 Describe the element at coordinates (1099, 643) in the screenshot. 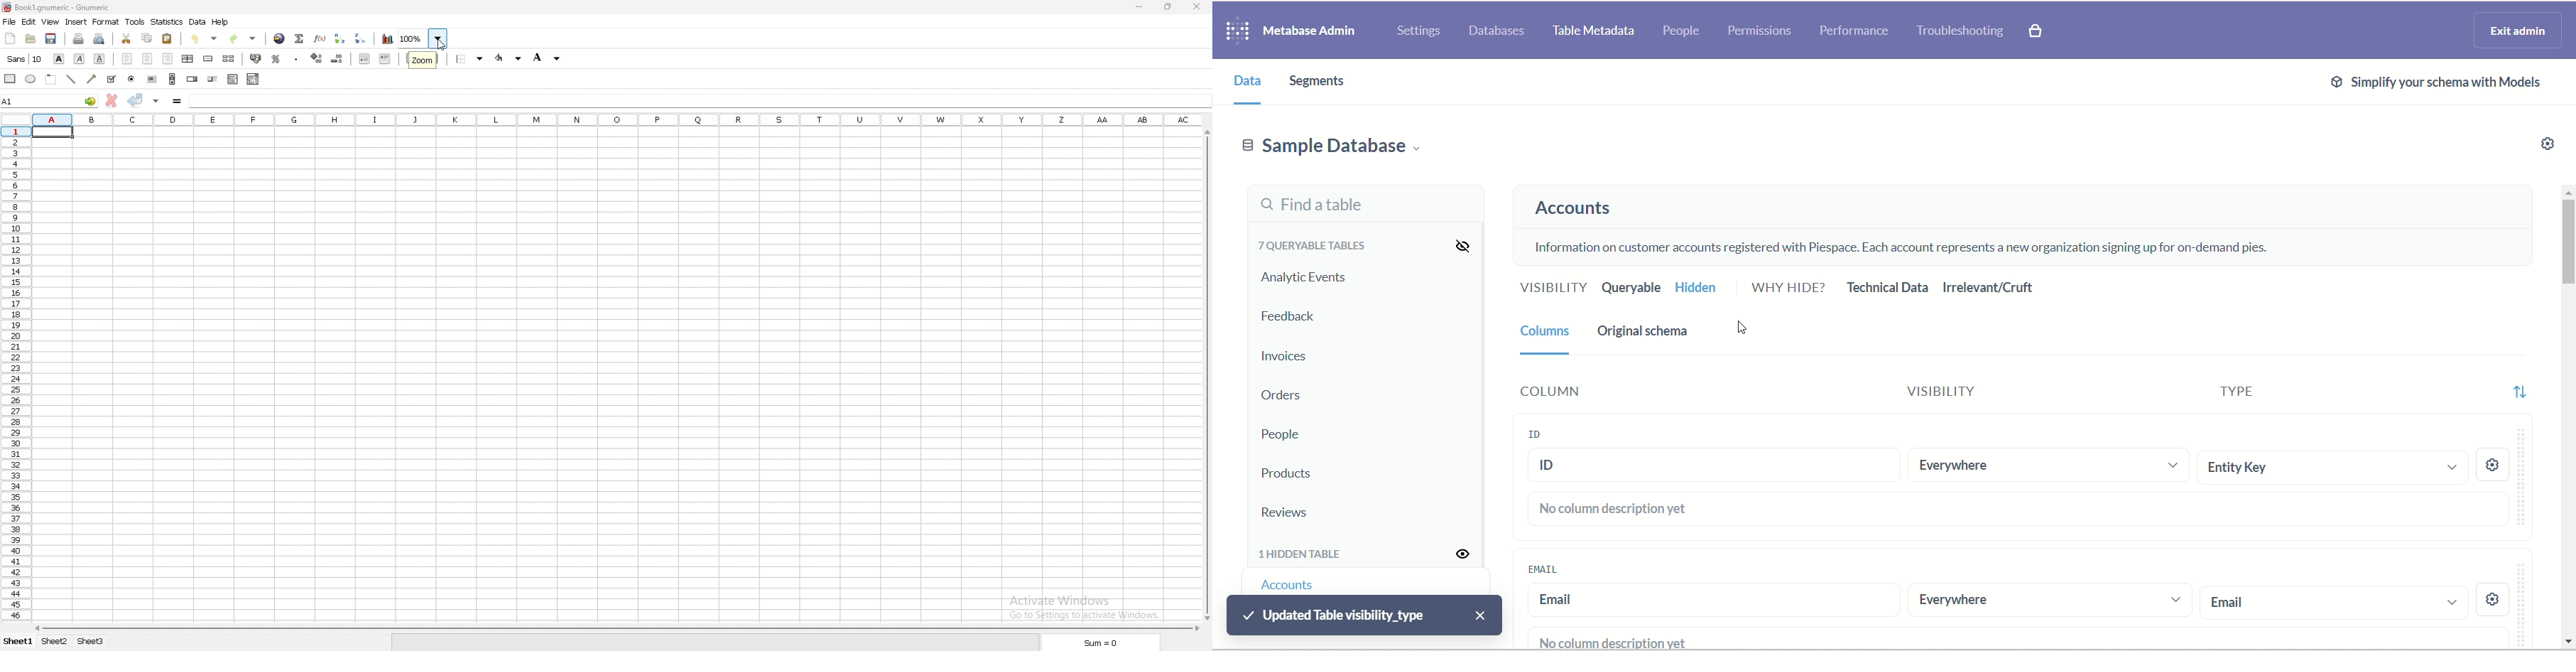

I see `sum` at that location.